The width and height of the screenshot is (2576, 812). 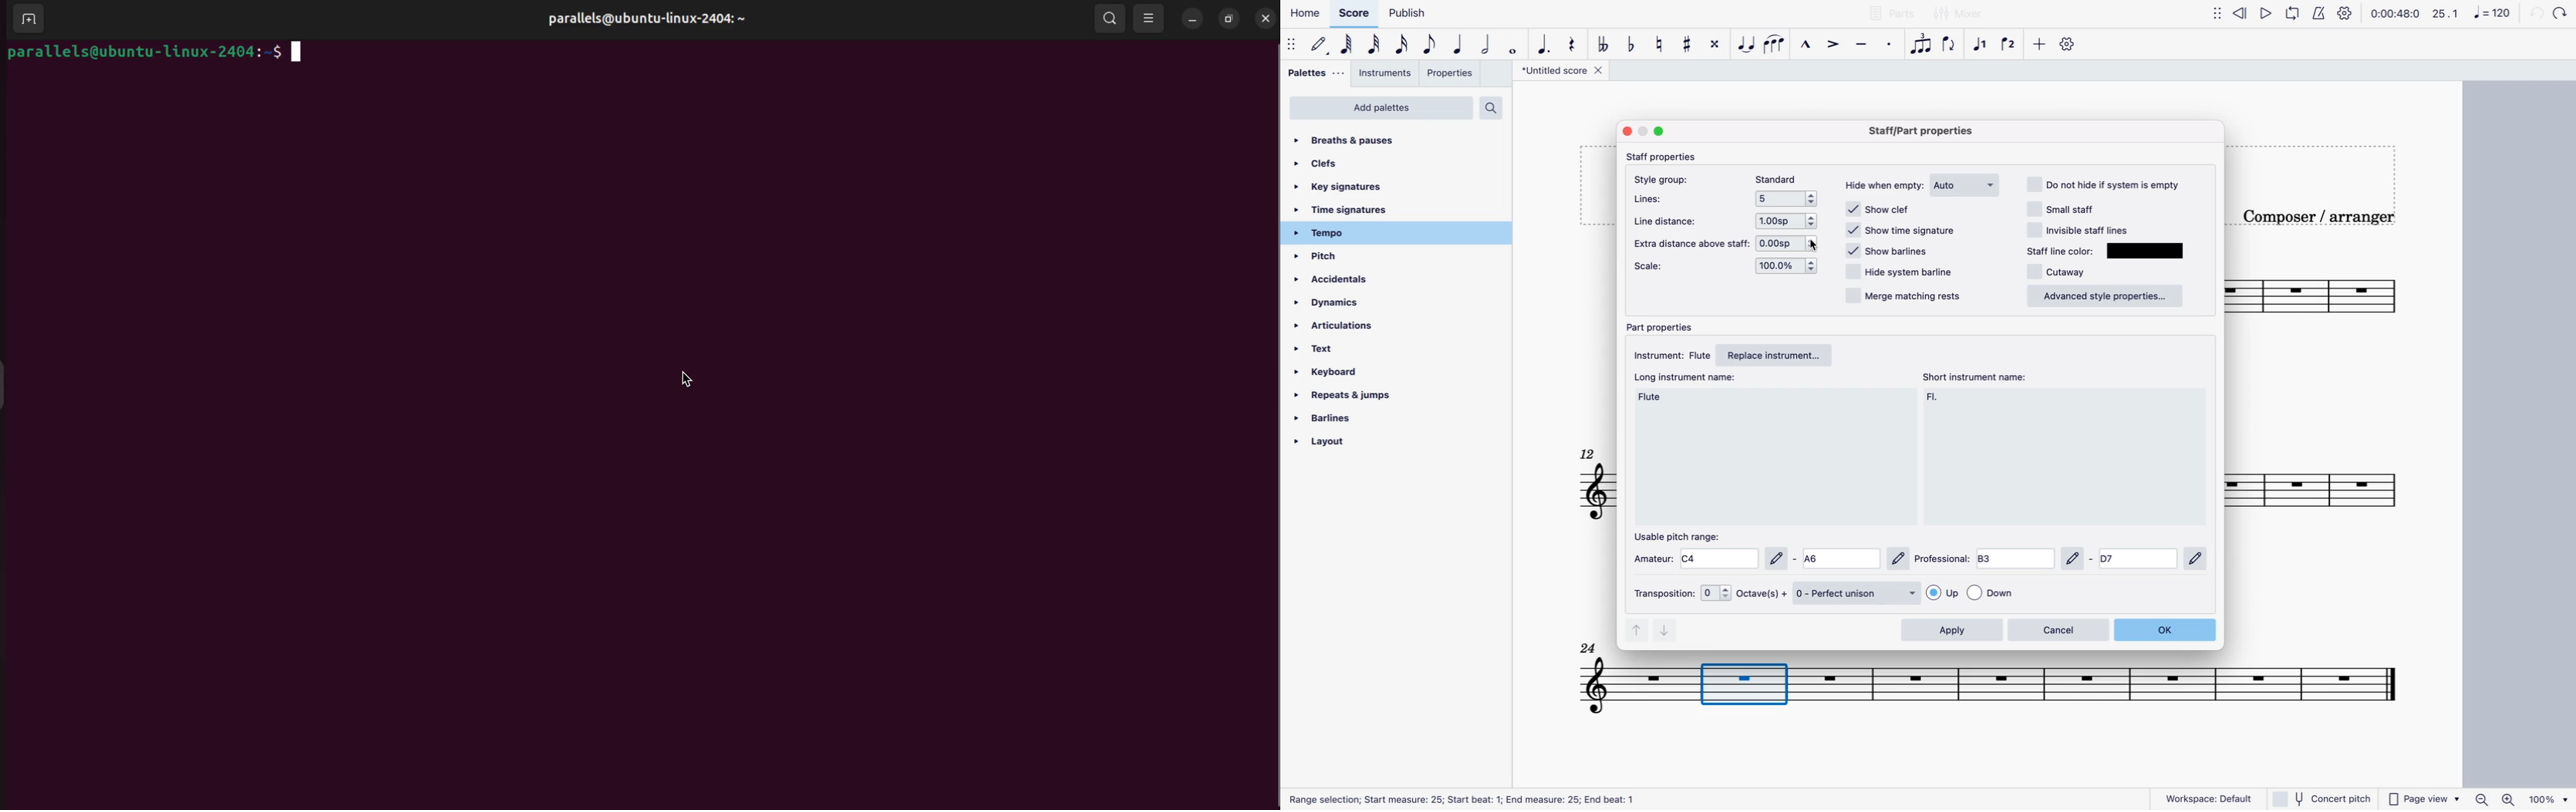 I want to click on amateur, so click(x=1770, y=559).